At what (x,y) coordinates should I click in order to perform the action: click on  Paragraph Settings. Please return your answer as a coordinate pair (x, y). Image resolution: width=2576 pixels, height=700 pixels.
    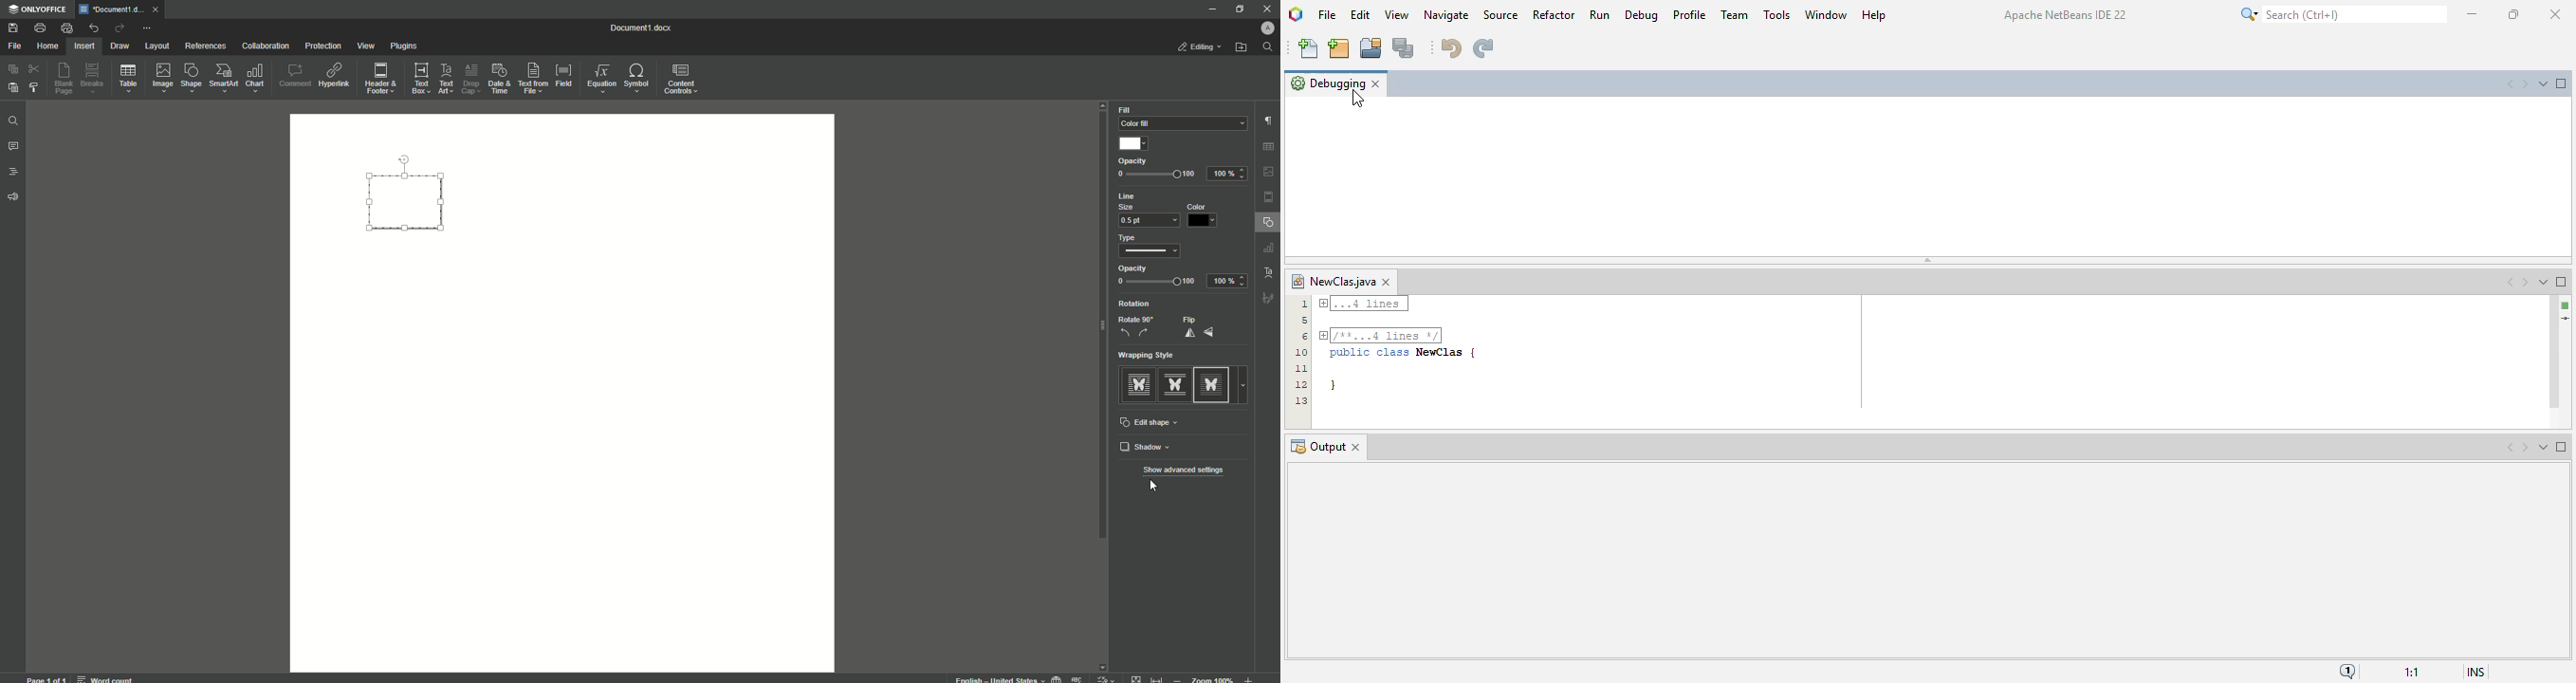
    Looking at the image, I should click on (1267, 120).